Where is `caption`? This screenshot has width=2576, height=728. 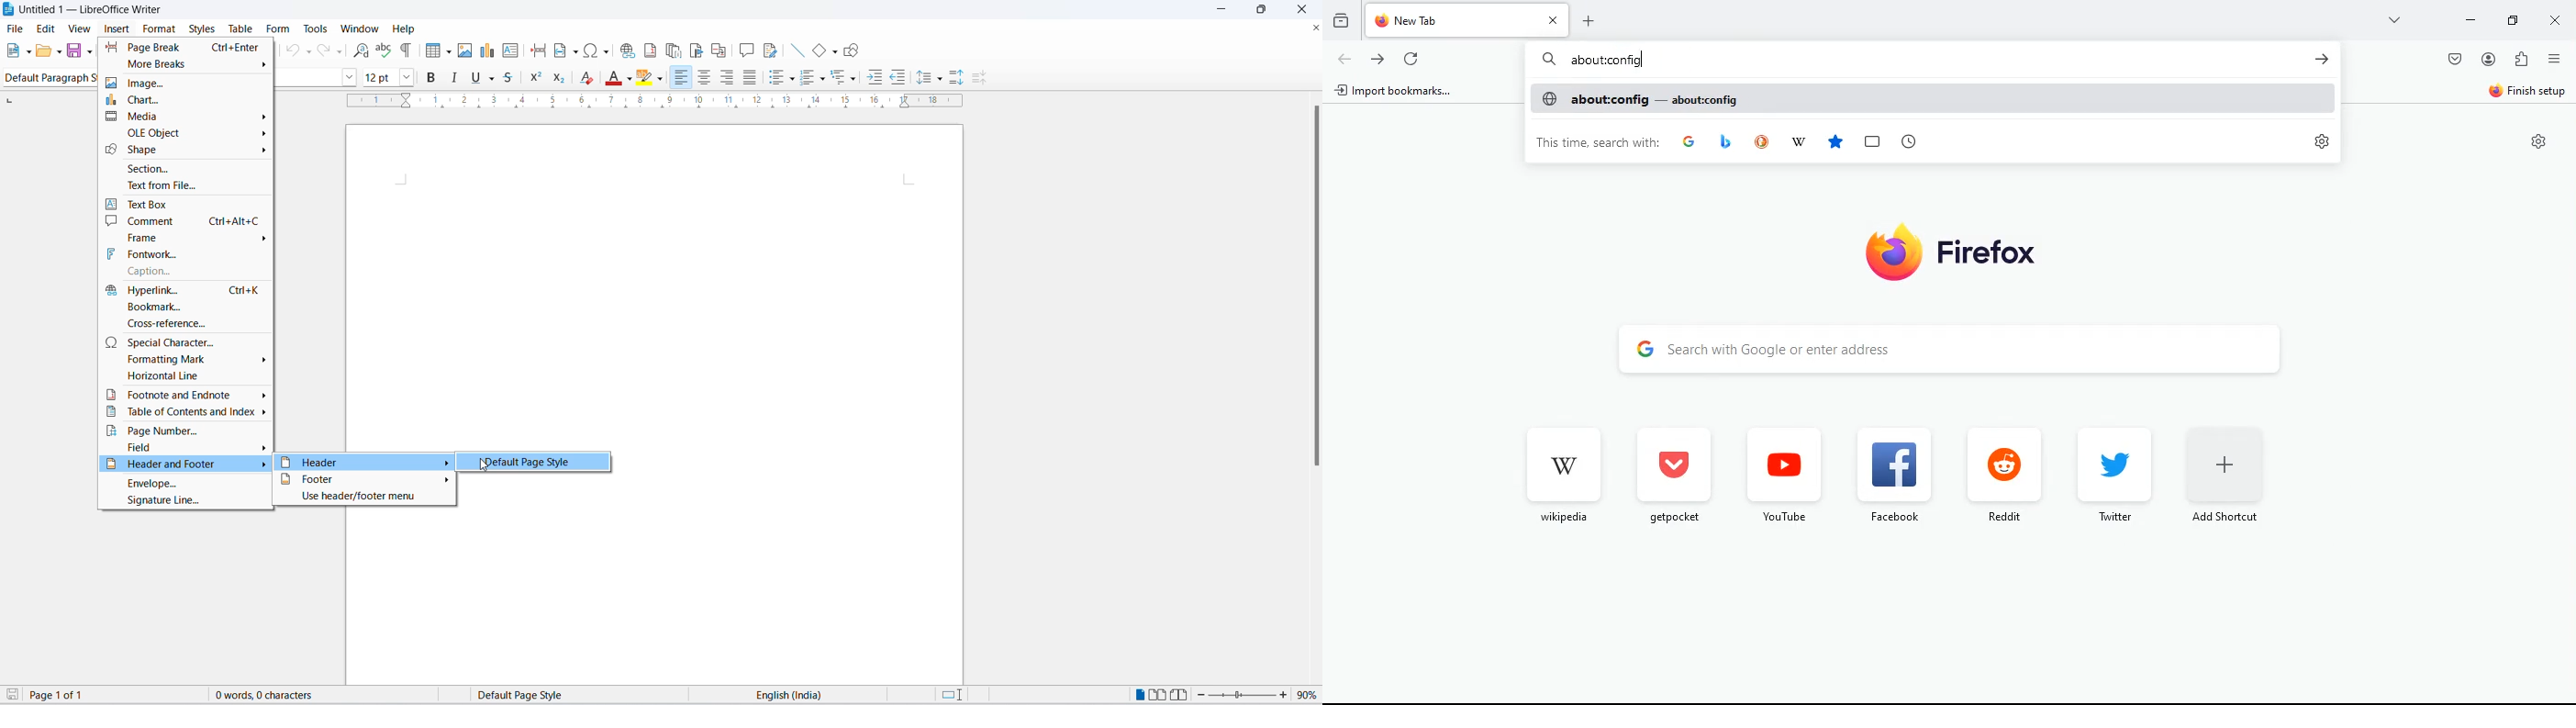
caption is located at coordinates (184, 271).